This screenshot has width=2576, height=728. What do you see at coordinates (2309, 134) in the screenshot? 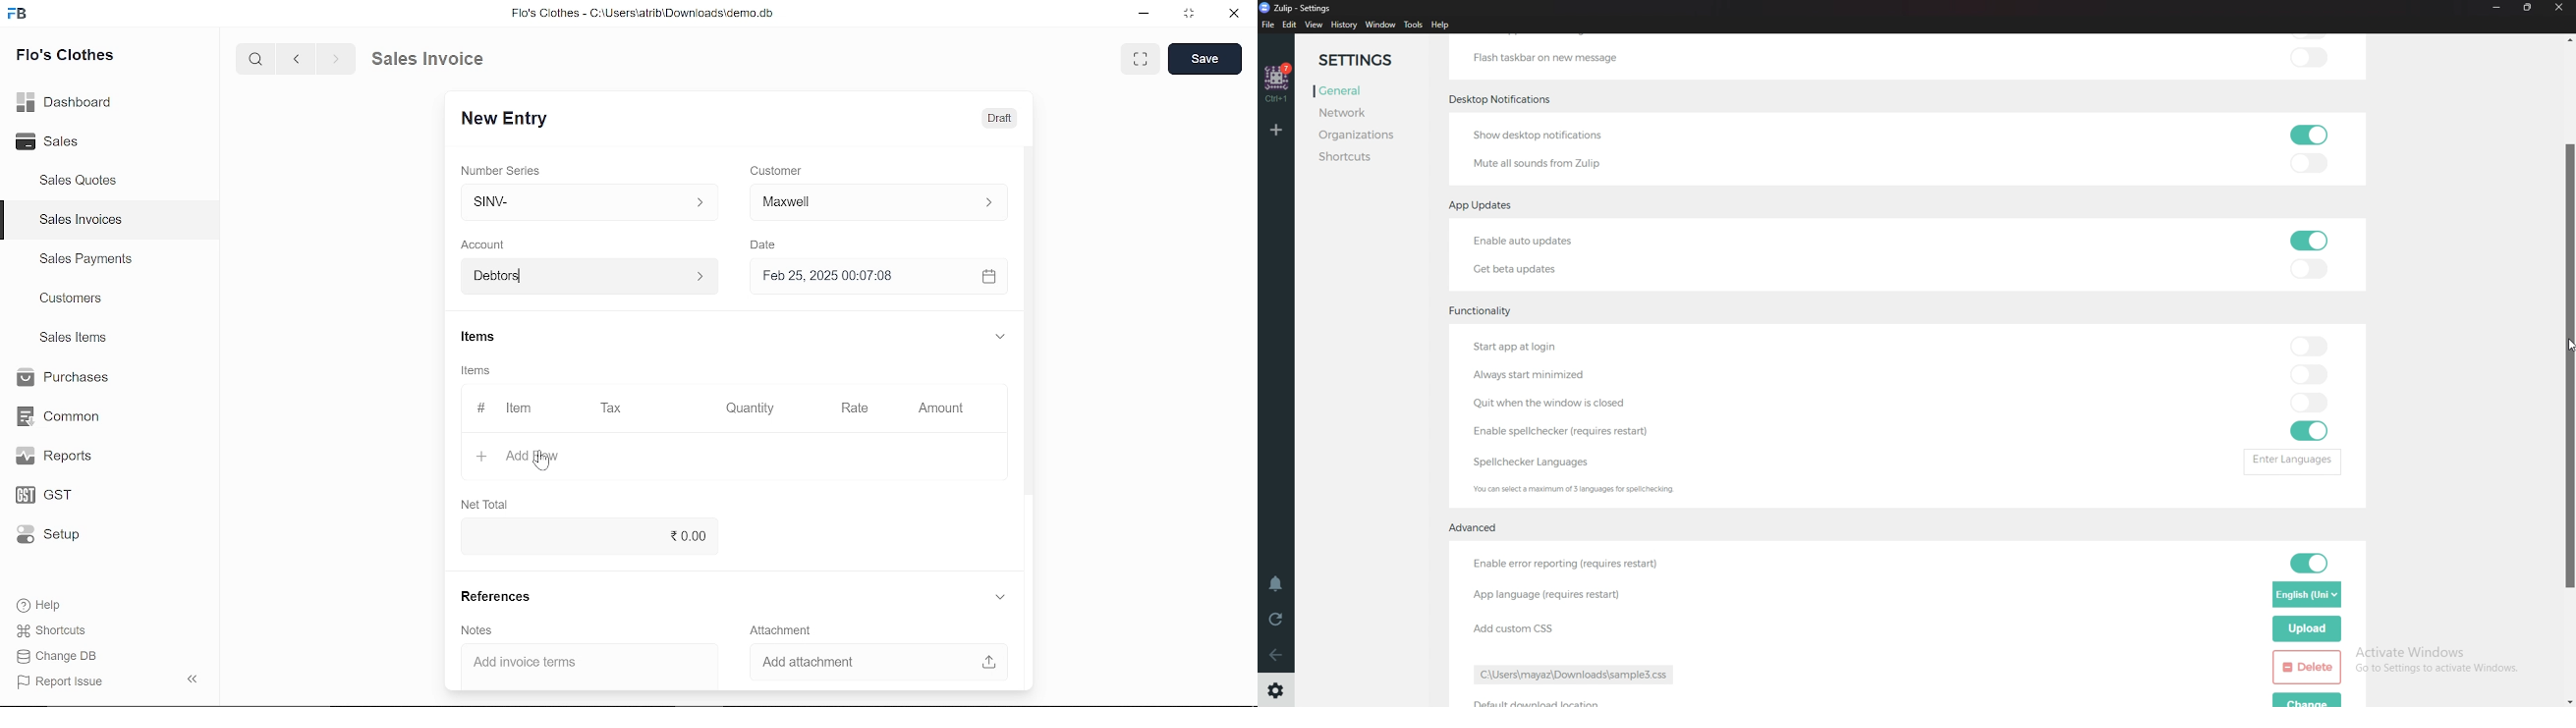
I see `toggle` at bounding box center [2309, 134].